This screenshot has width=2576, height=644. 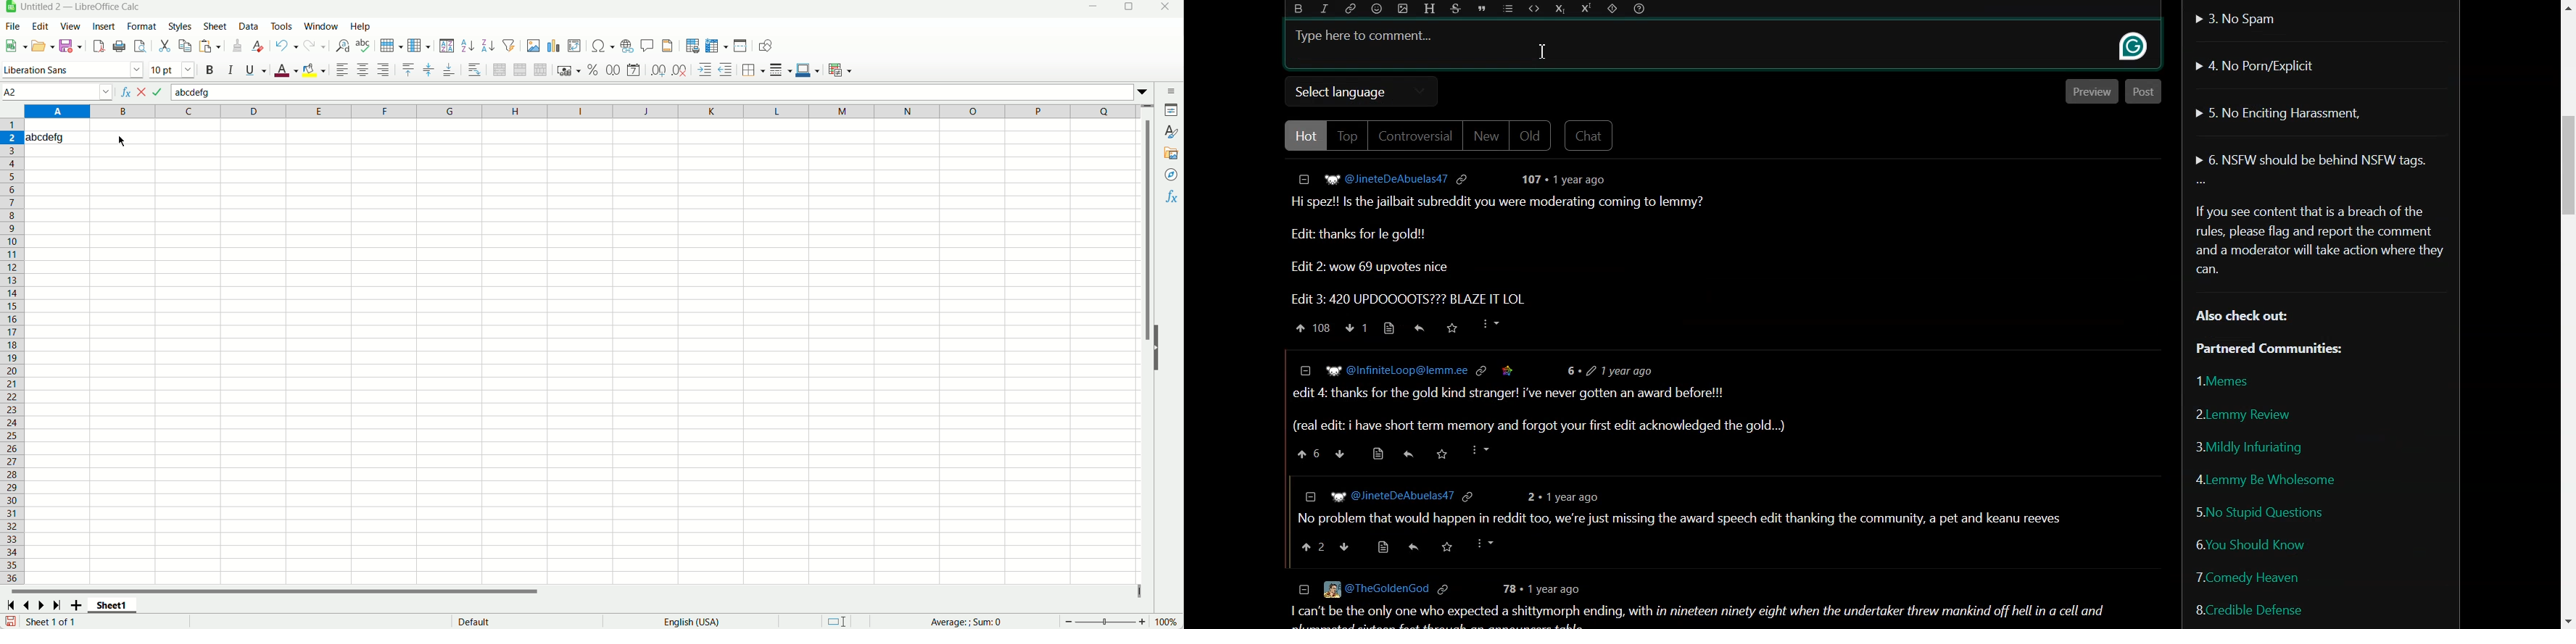 I want to click on function wizard, so click(x=125, y=91).